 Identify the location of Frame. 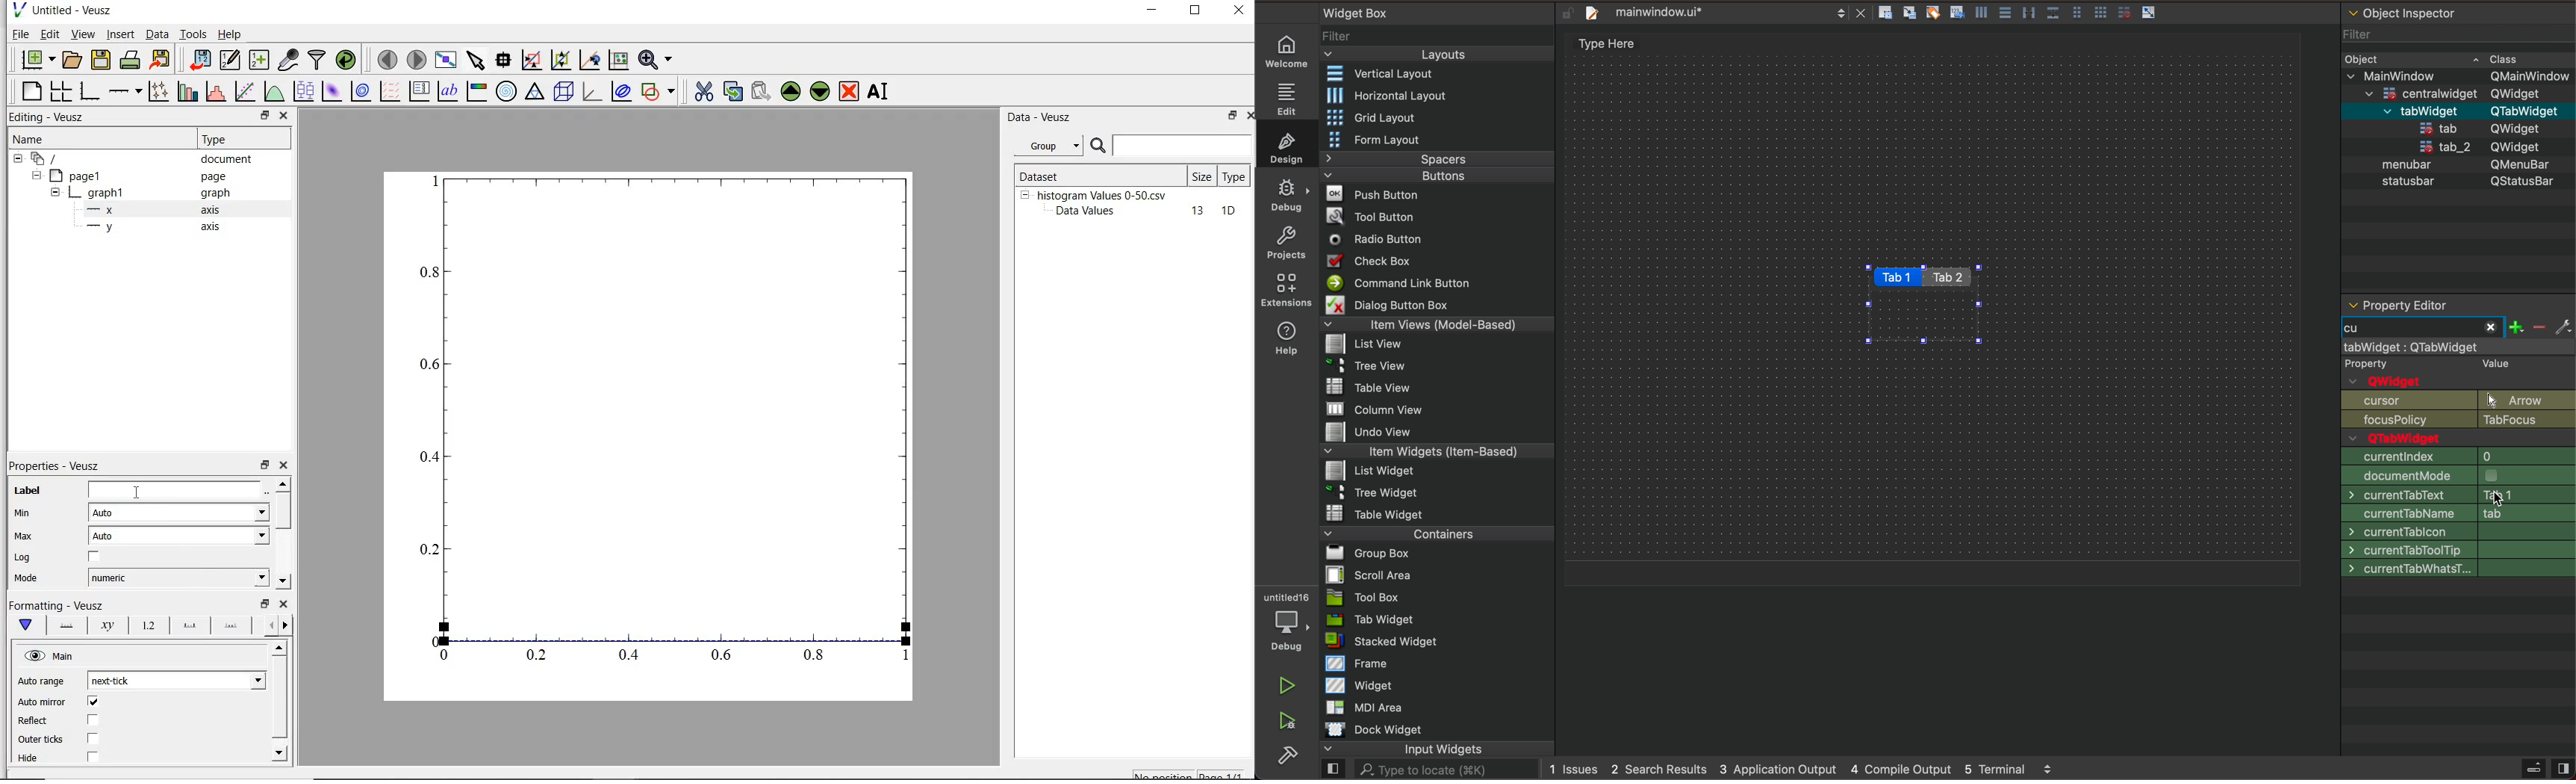
(1352, 664).